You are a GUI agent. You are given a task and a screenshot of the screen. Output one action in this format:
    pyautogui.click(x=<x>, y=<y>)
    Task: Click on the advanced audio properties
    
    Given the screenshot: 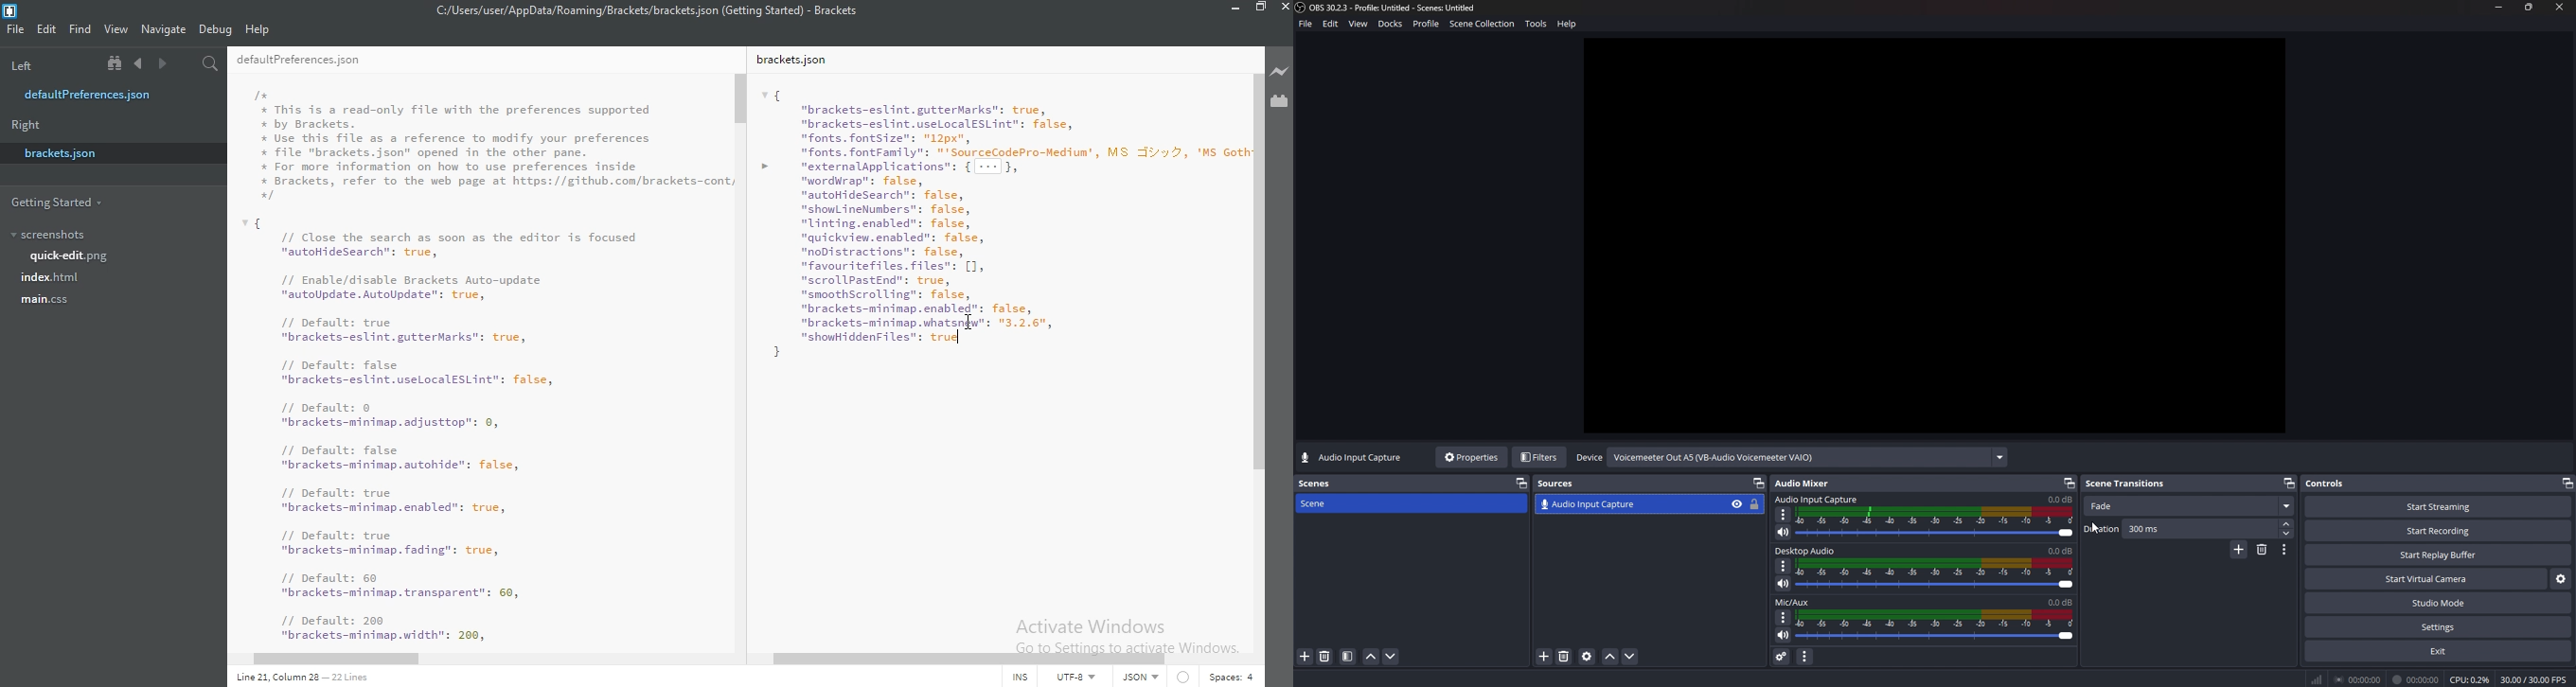 What is the action you would take?
    pyautogui.click(x=1781, y=656)
    